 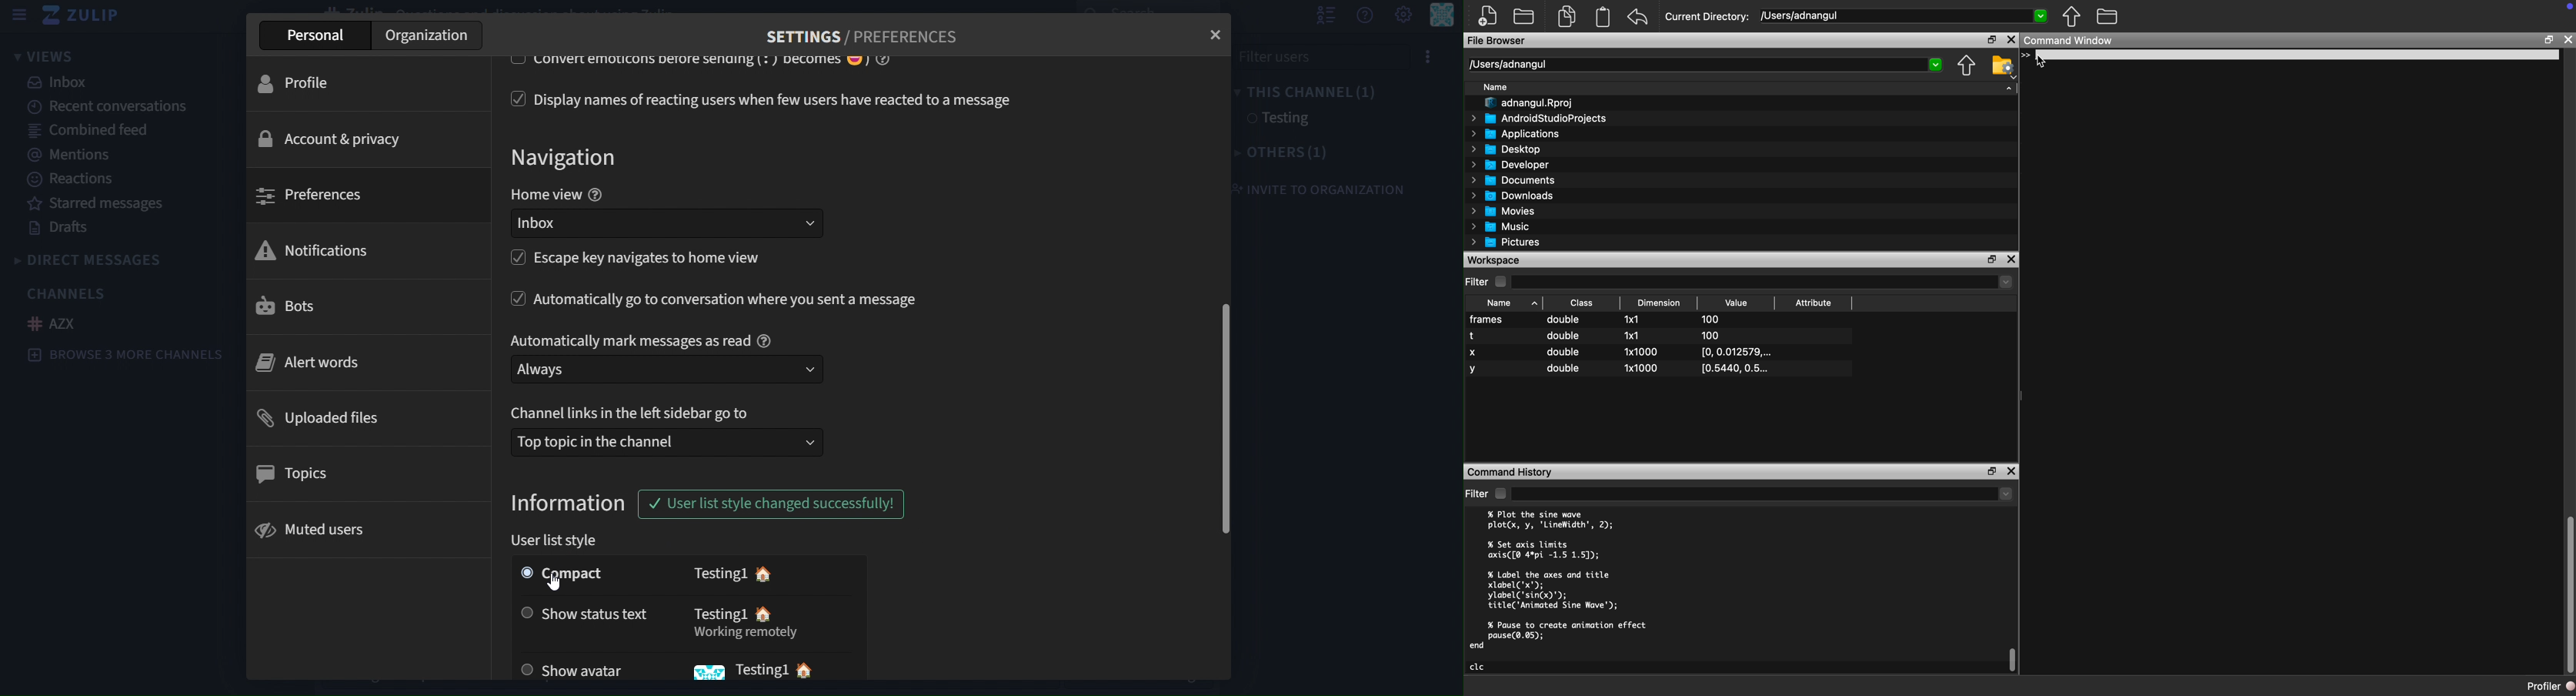 I want to click on 100, so click(x=1712, y=320).